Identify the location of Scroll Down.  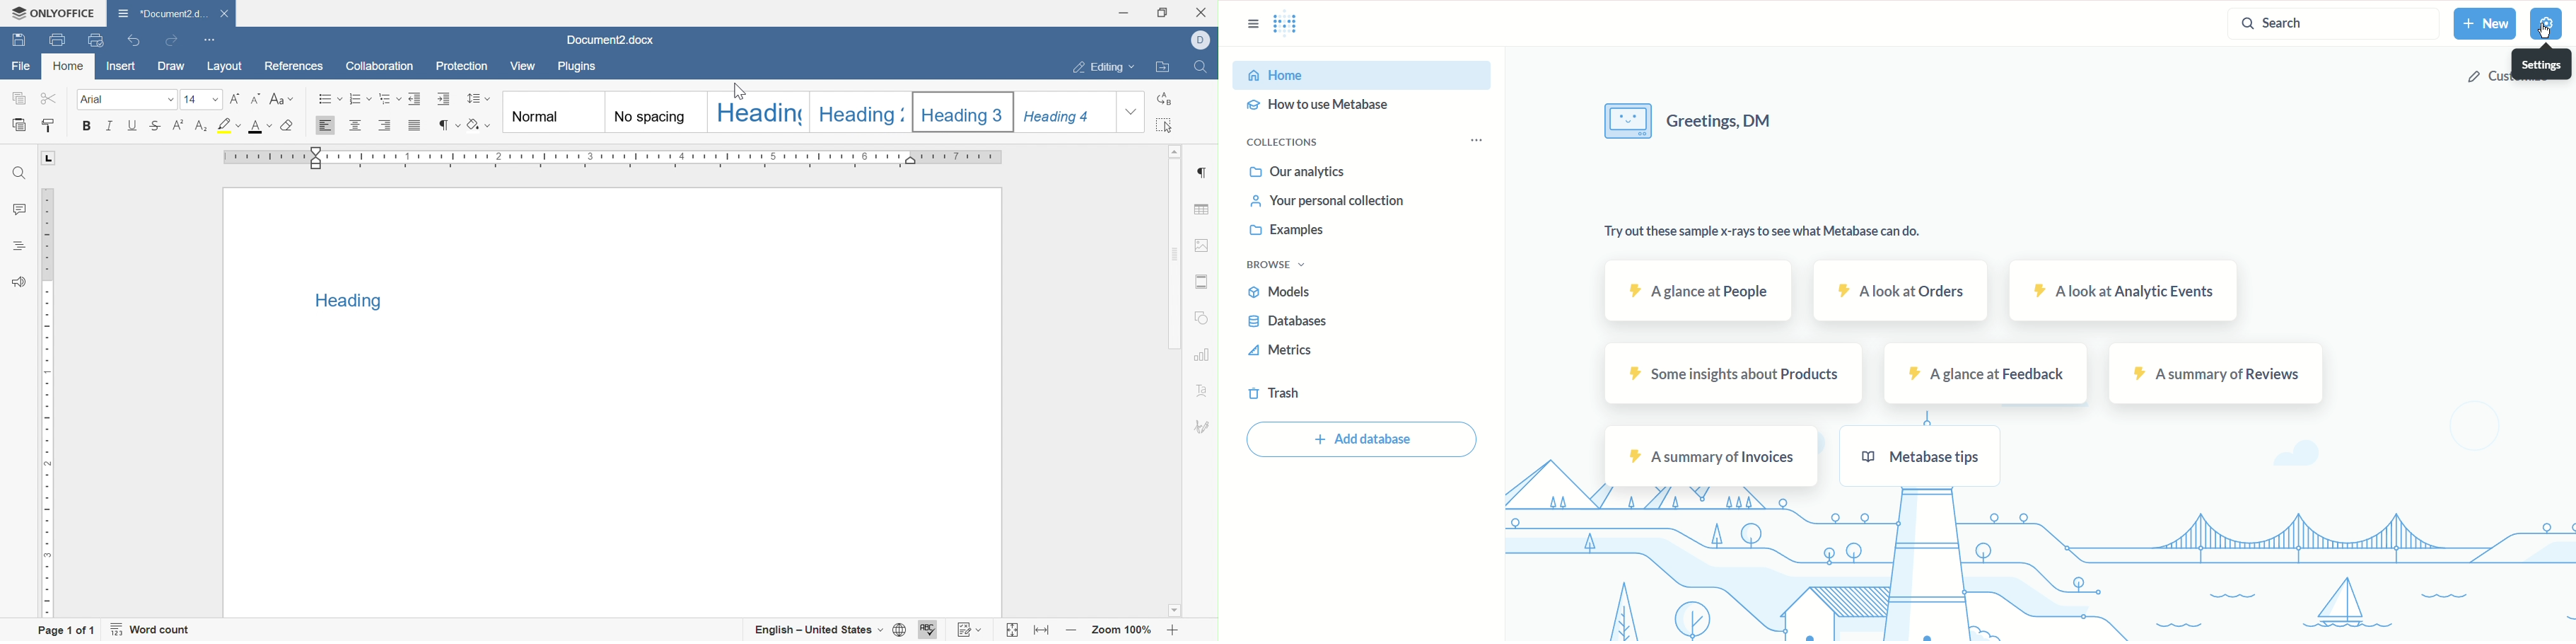
(1178, 612).